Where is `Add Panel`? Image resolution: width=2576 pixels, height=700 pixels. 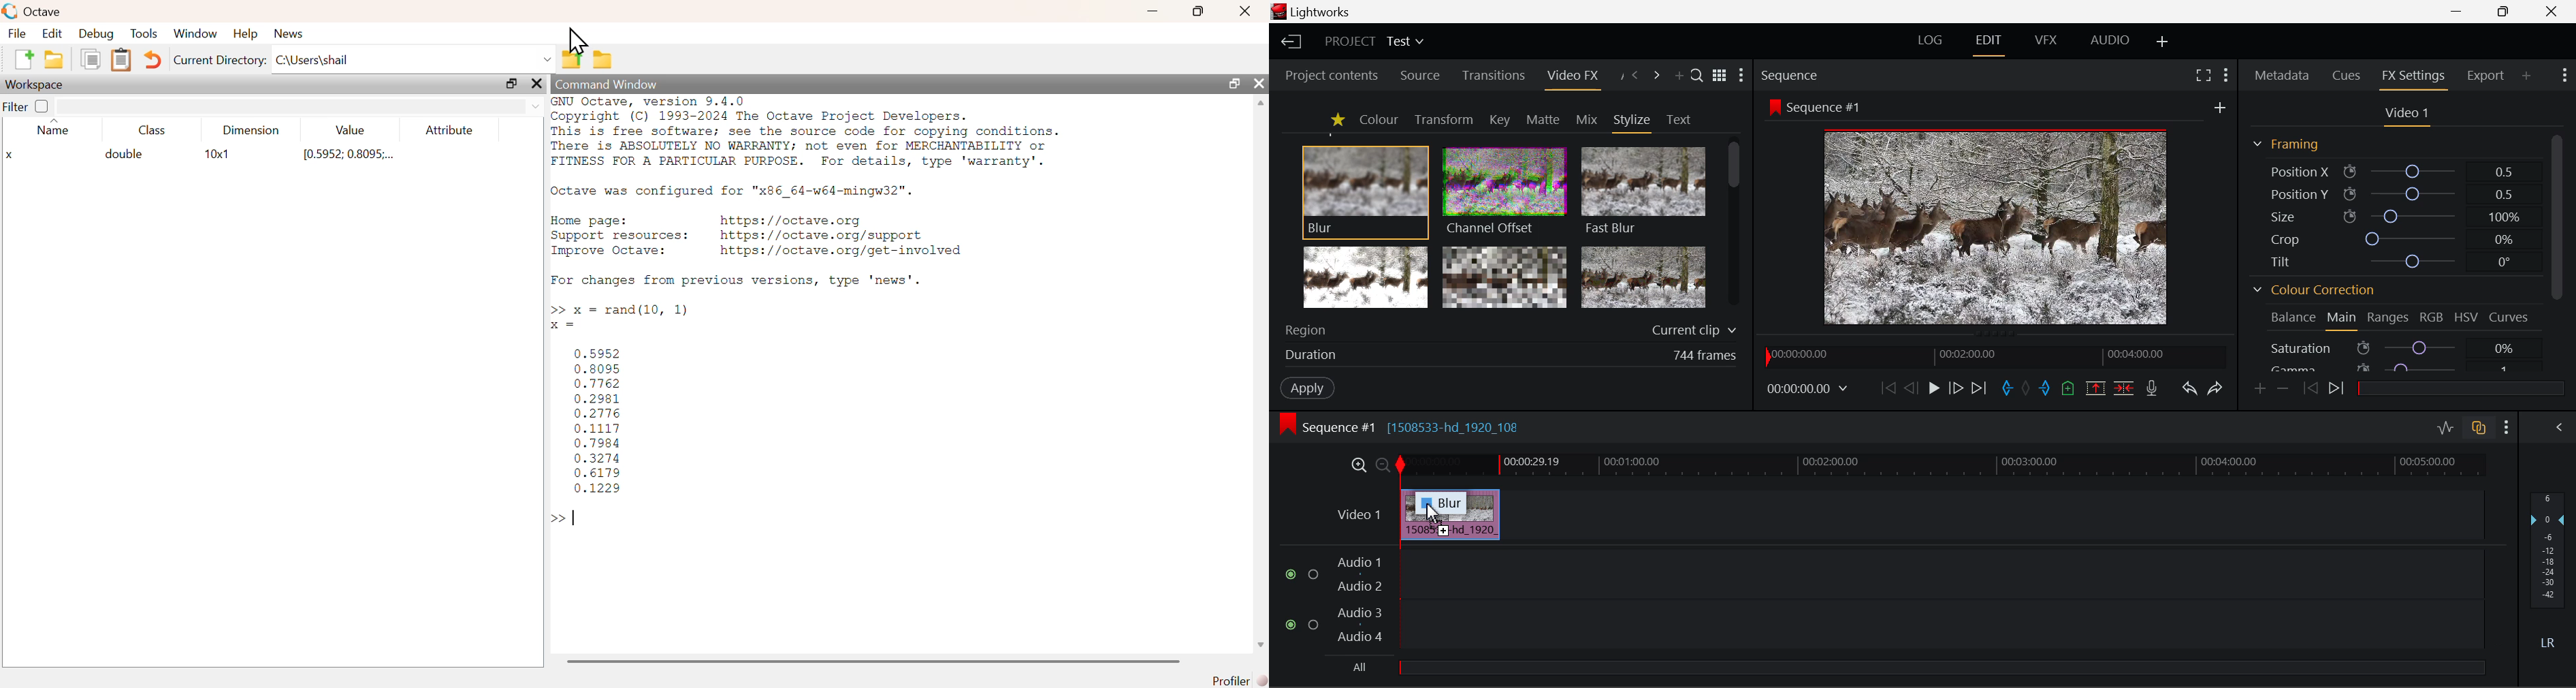
Add Panel is located at coordinates (2527, 77).